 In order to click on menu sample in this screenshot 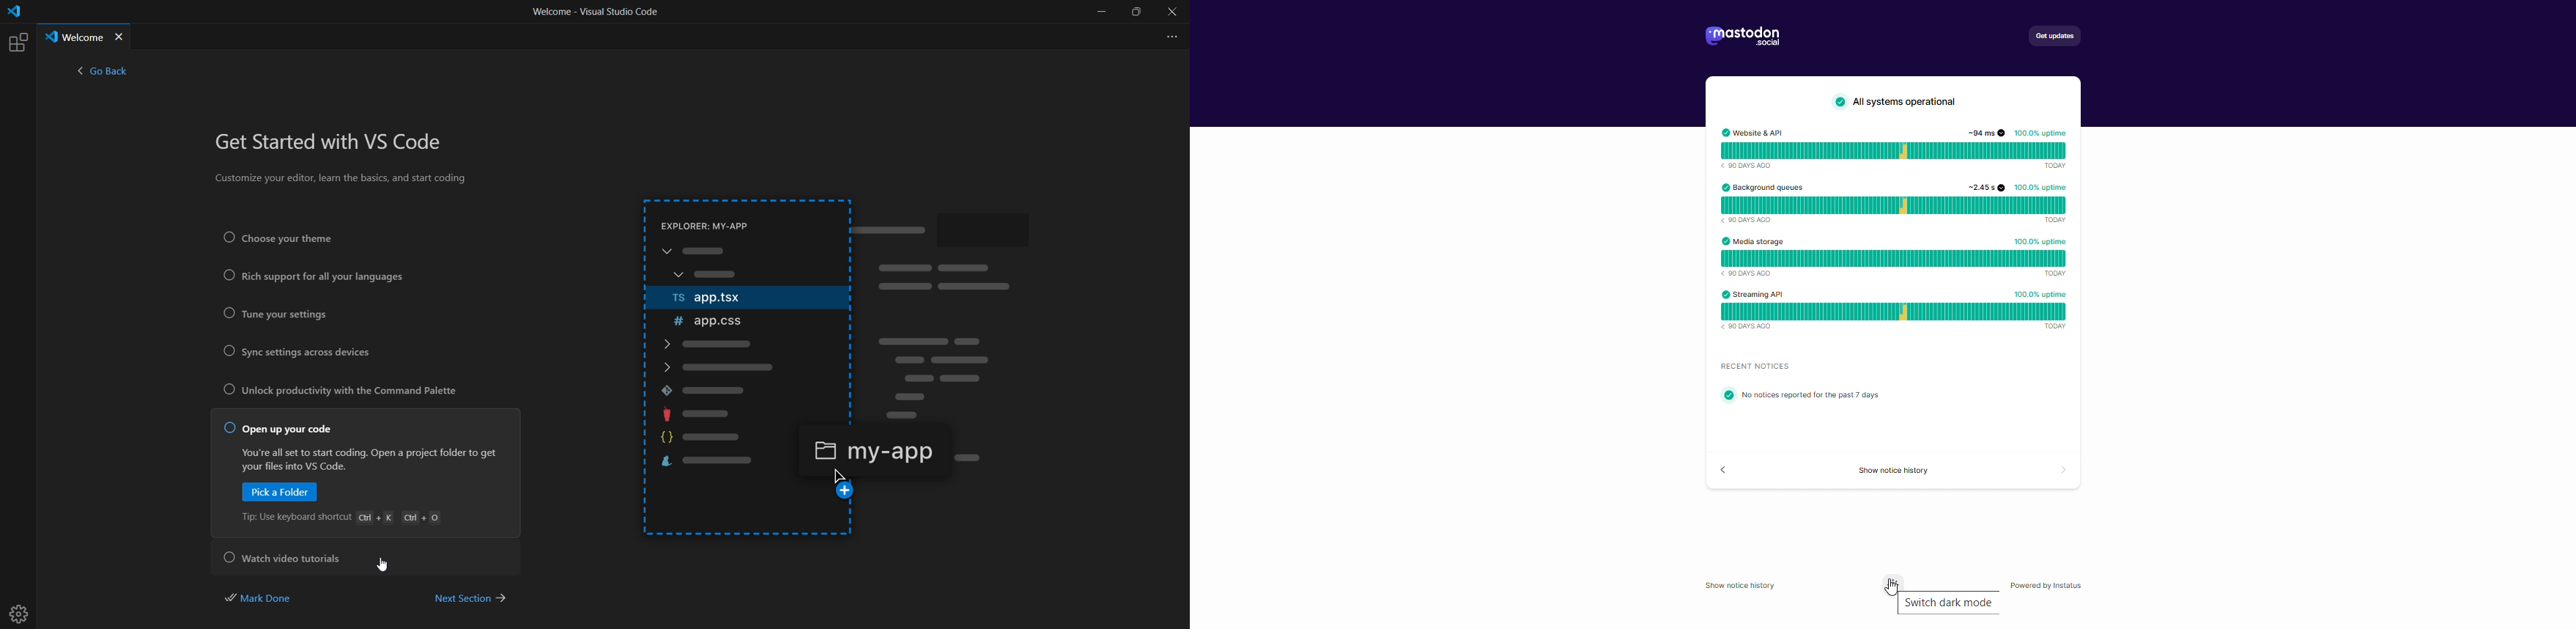, I will do `click(746, 265)`.